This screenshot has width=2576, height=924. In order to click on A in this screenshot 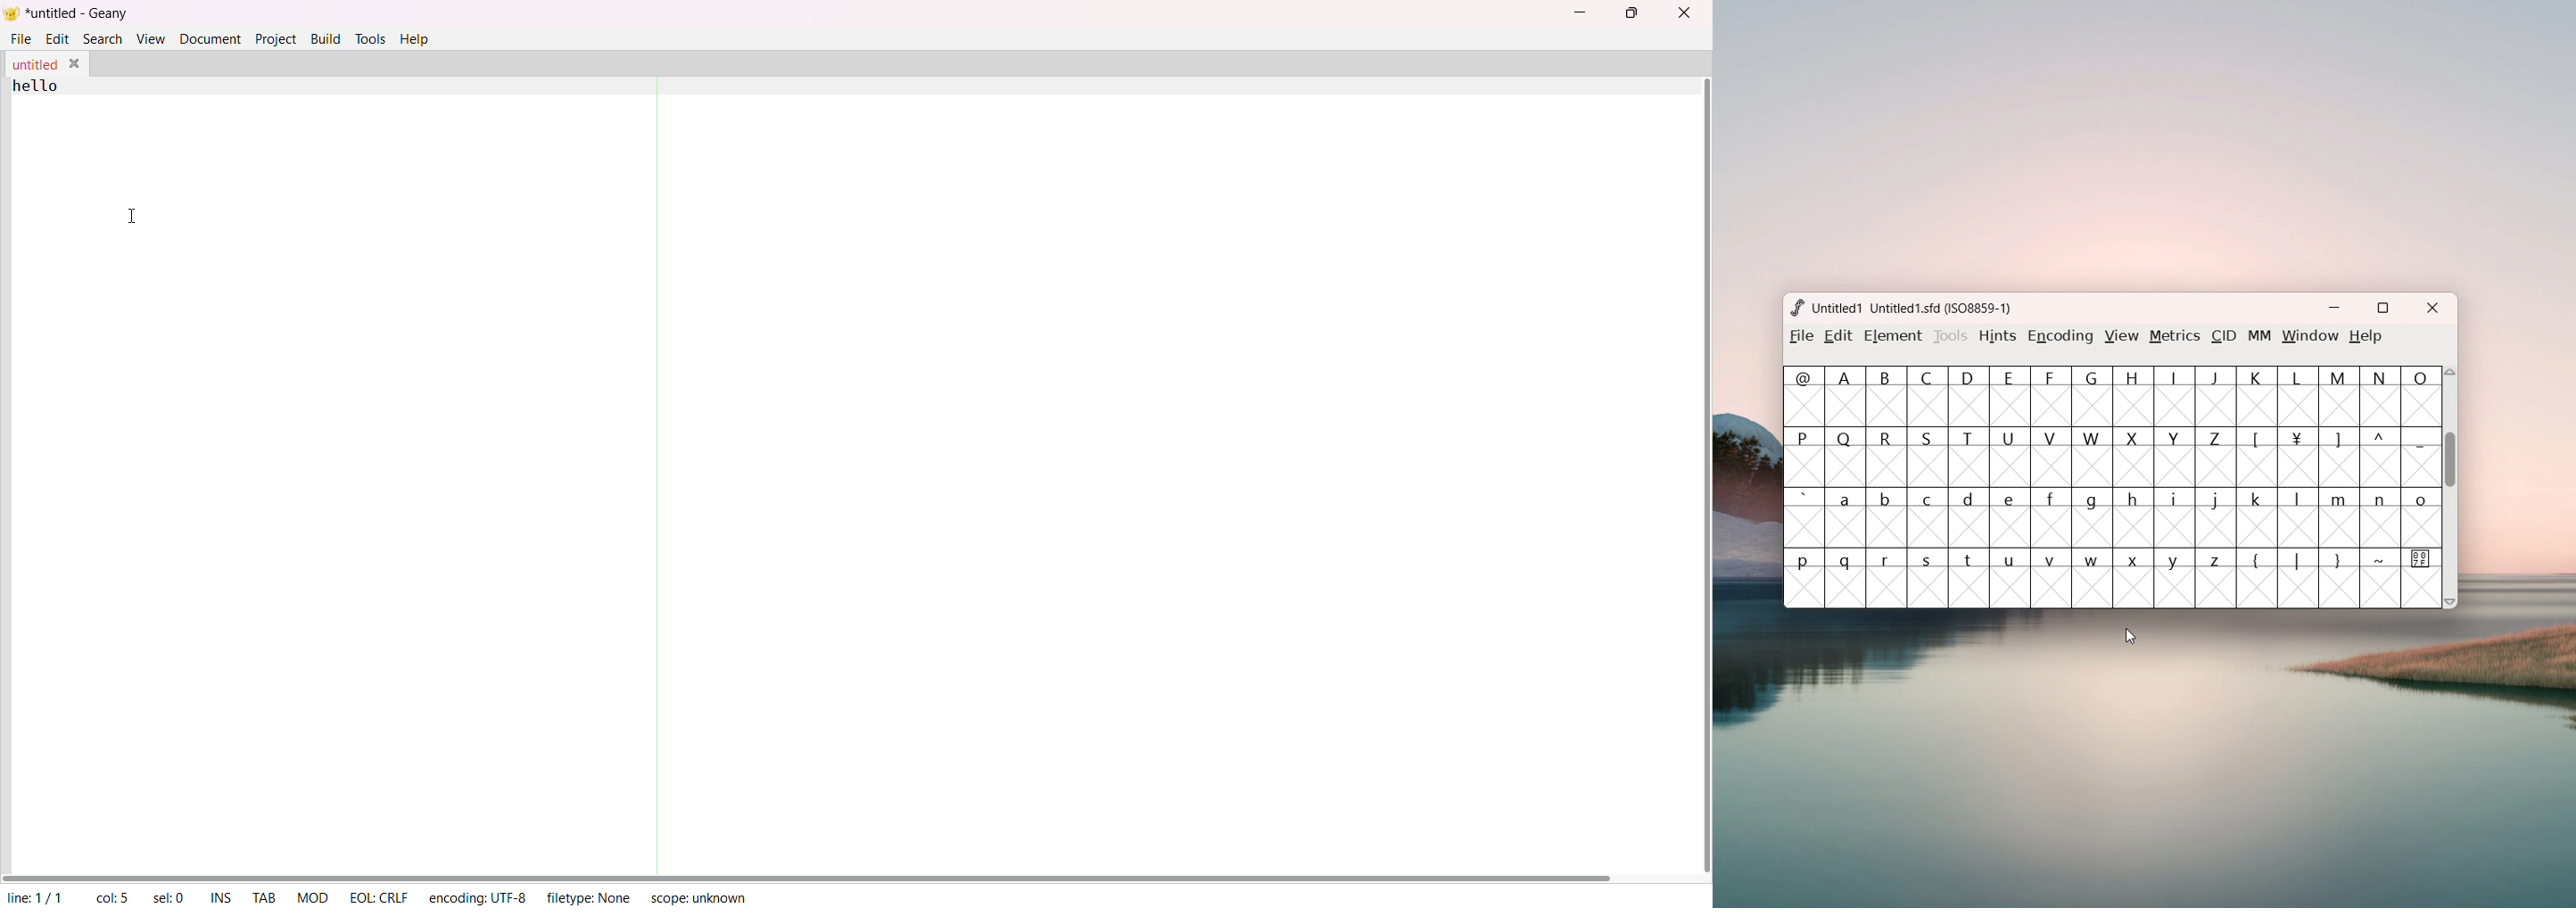, I will do `click(1846, 396)`.